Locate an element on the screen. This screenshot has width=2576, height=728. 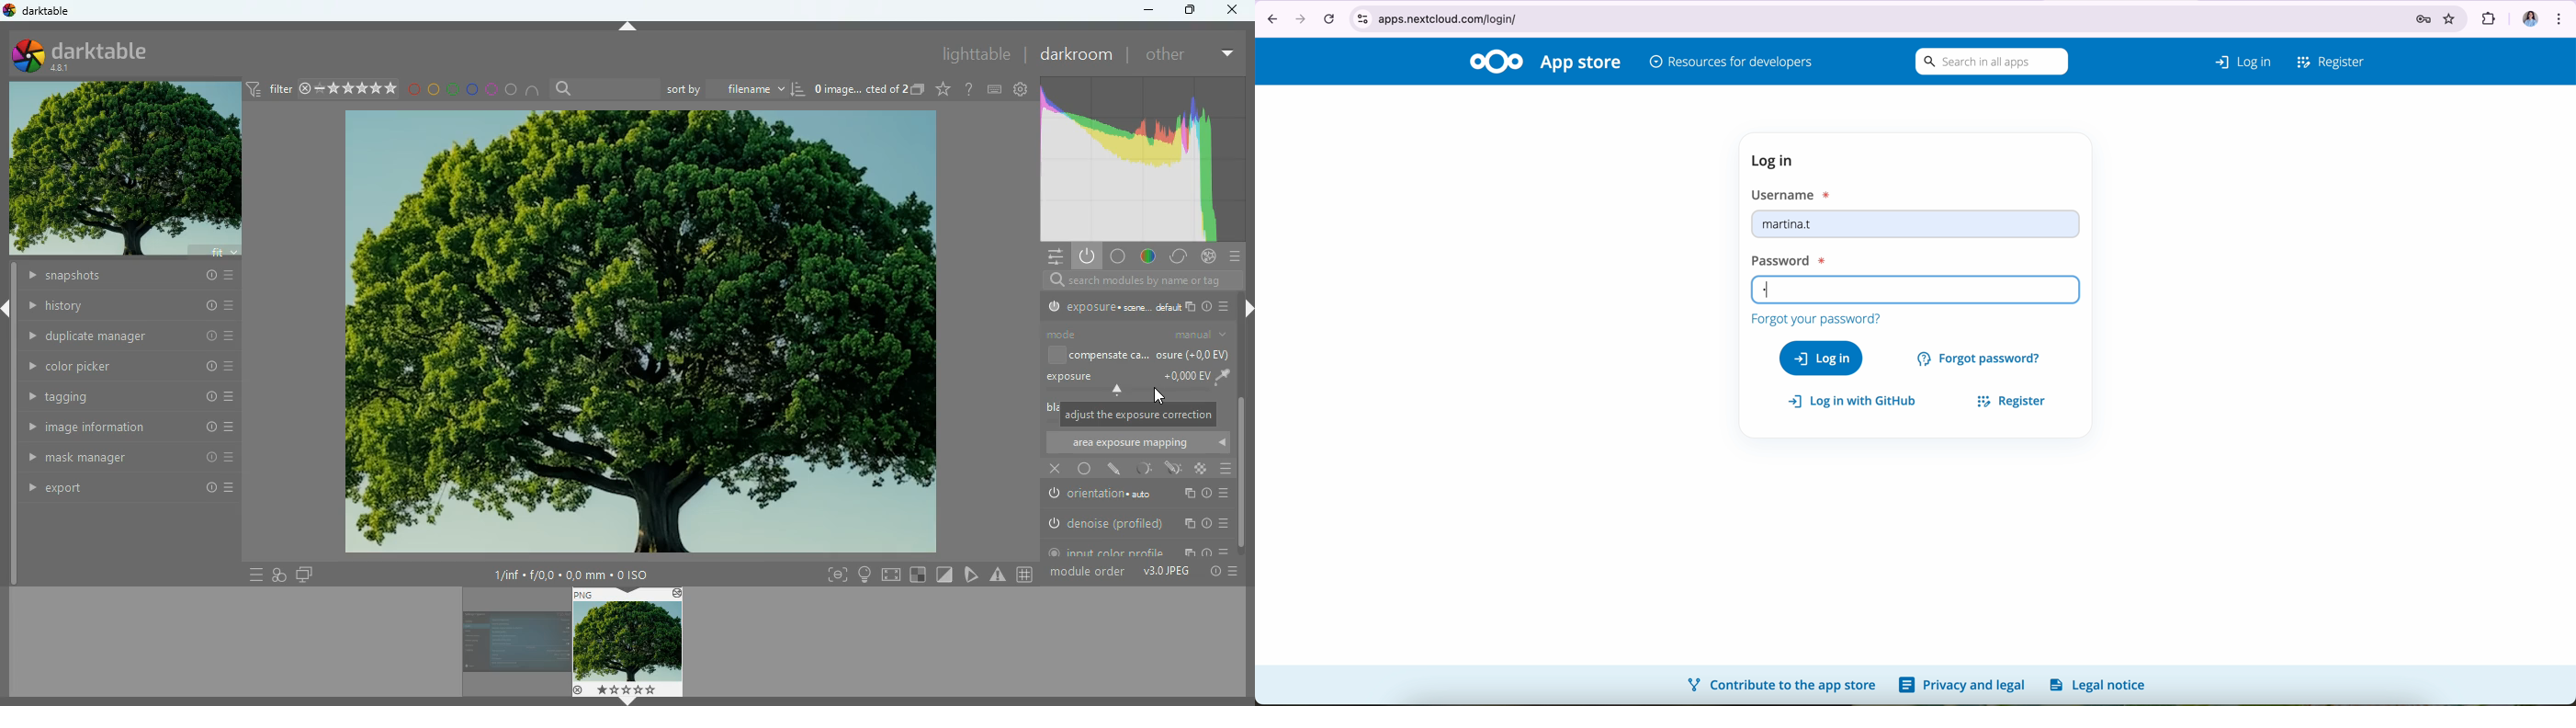
base is located at coordinates (1083, 469).